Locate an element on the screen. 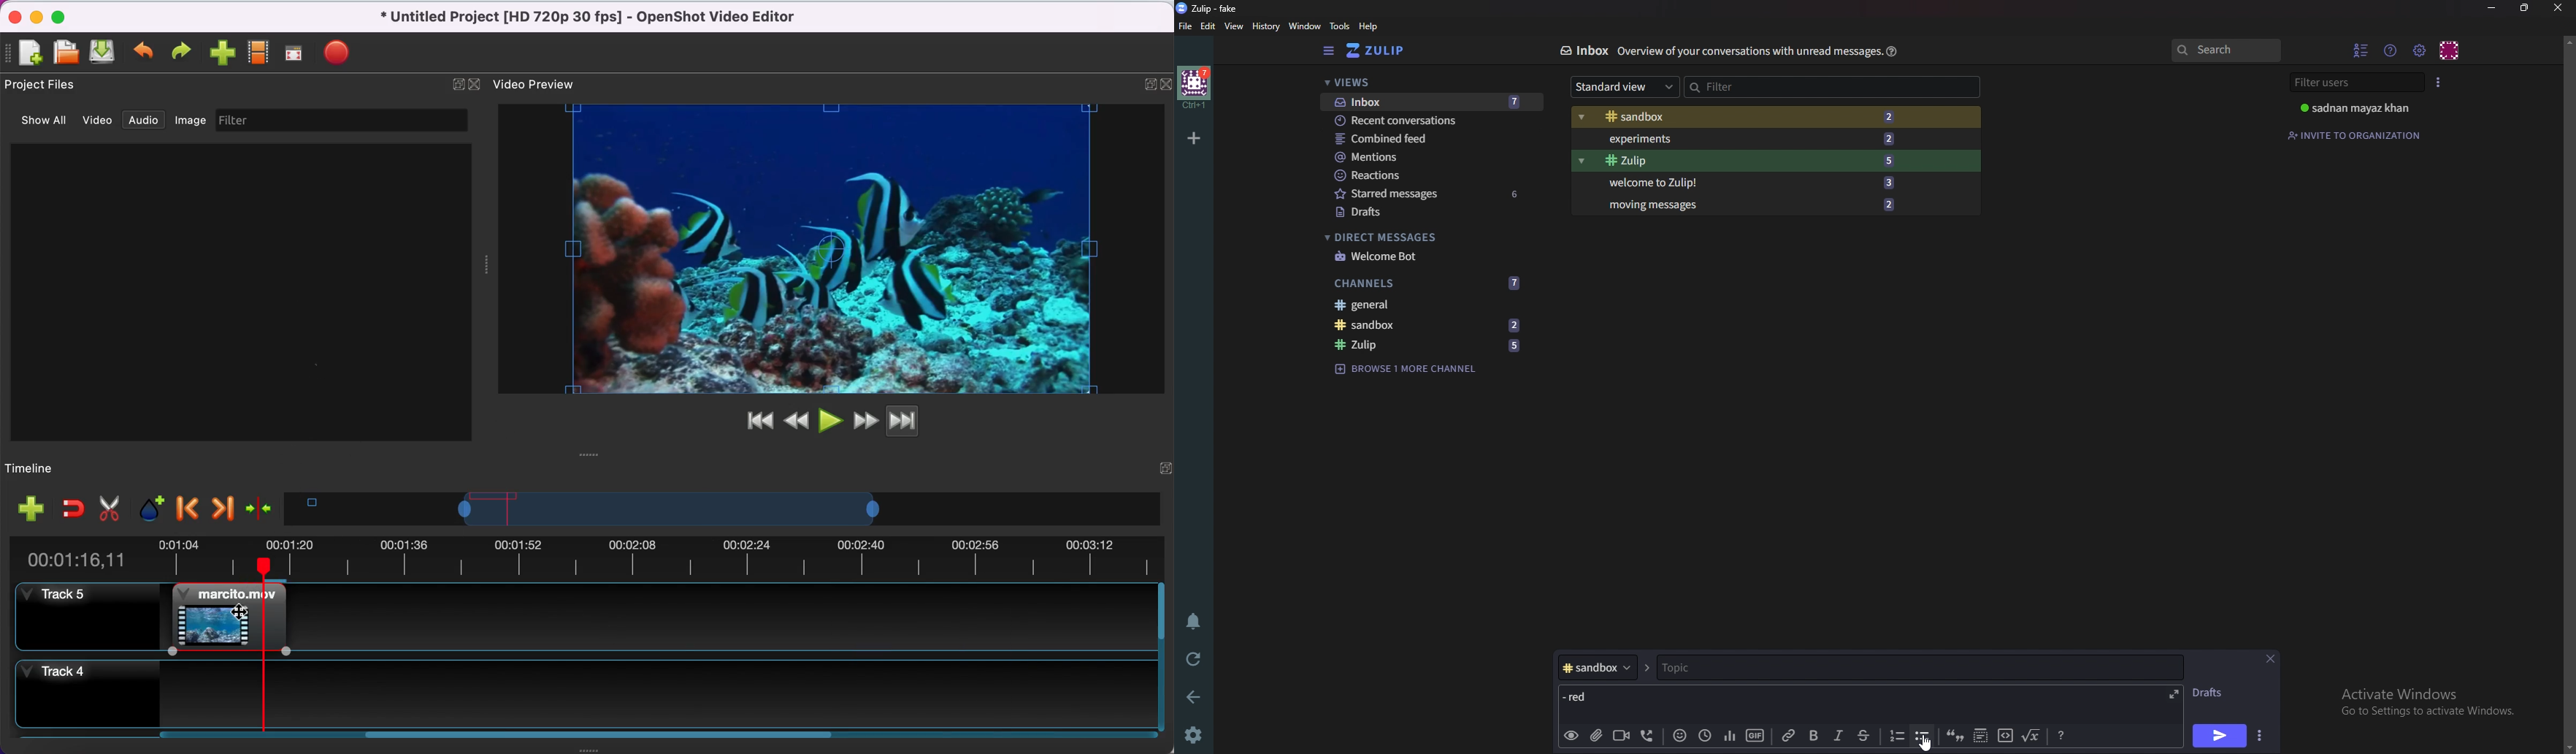 This screenshot has height=756, width=2576. expand/hide is located at coordinates (1165, 465).